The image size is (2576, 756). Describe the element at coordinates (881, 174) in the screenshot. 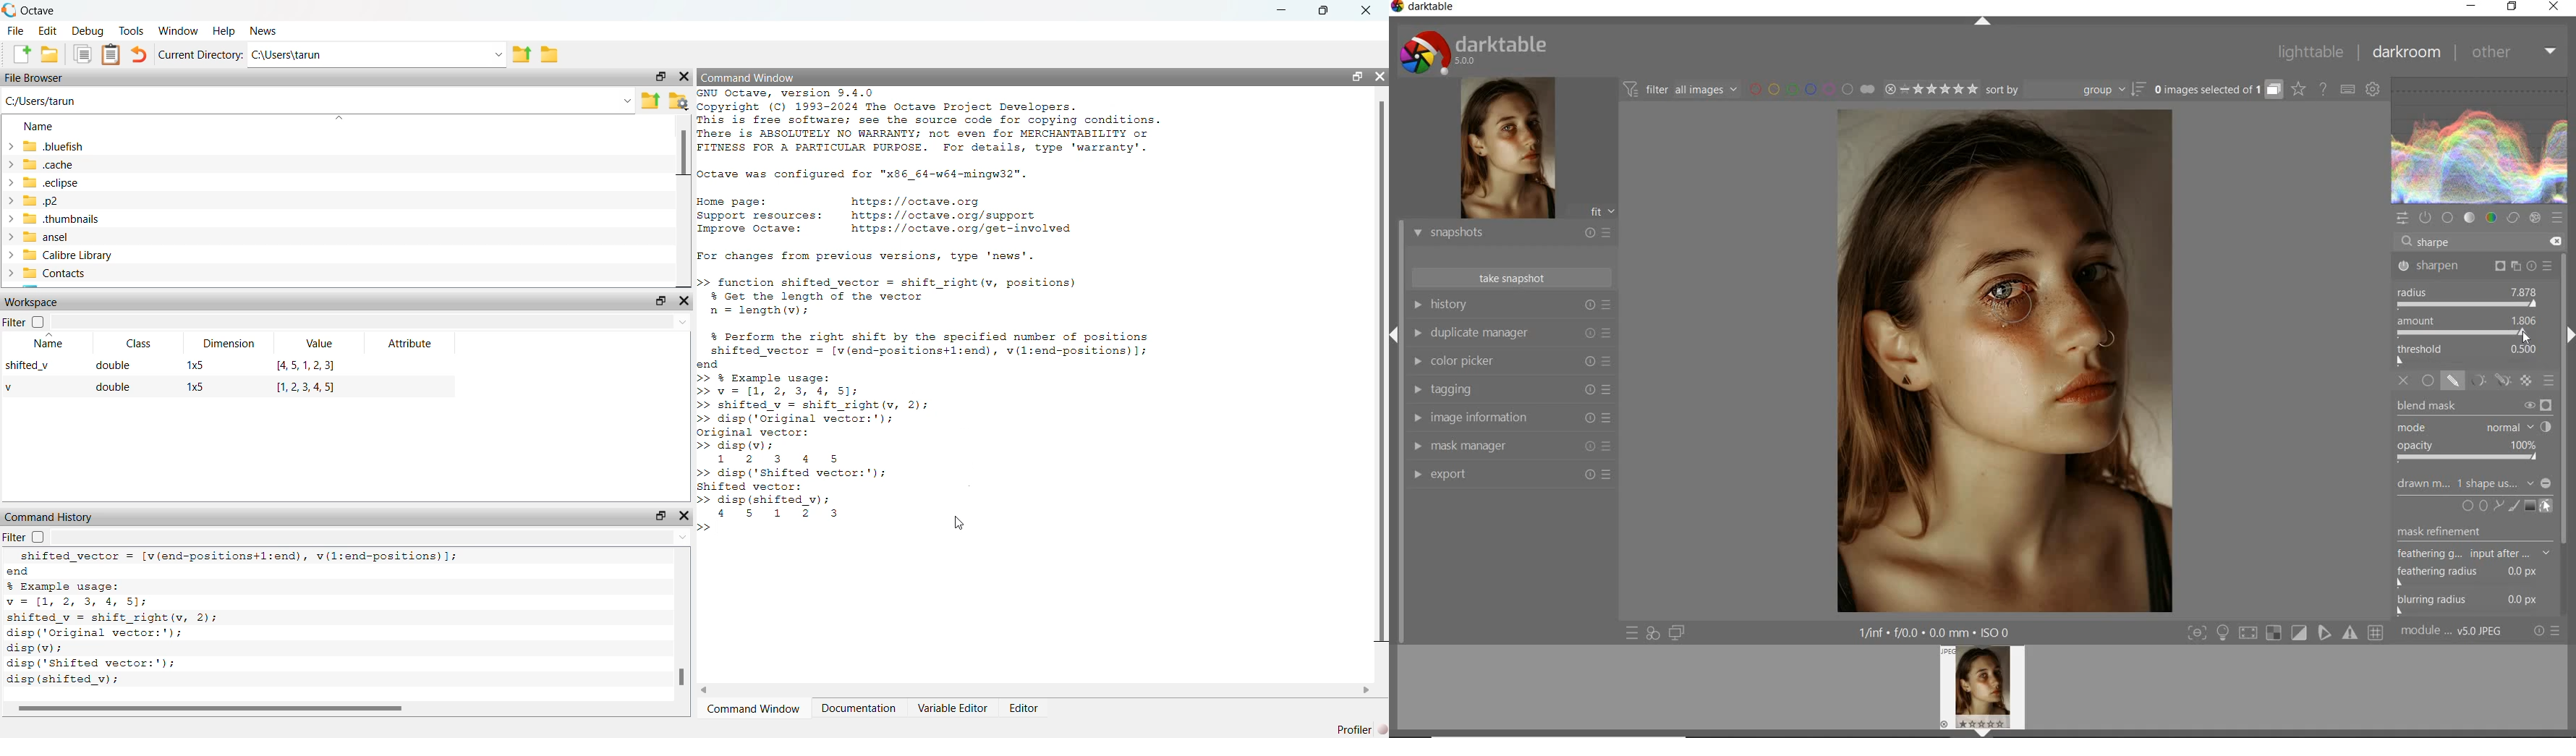

I see `detail of octave configuration` at that location.